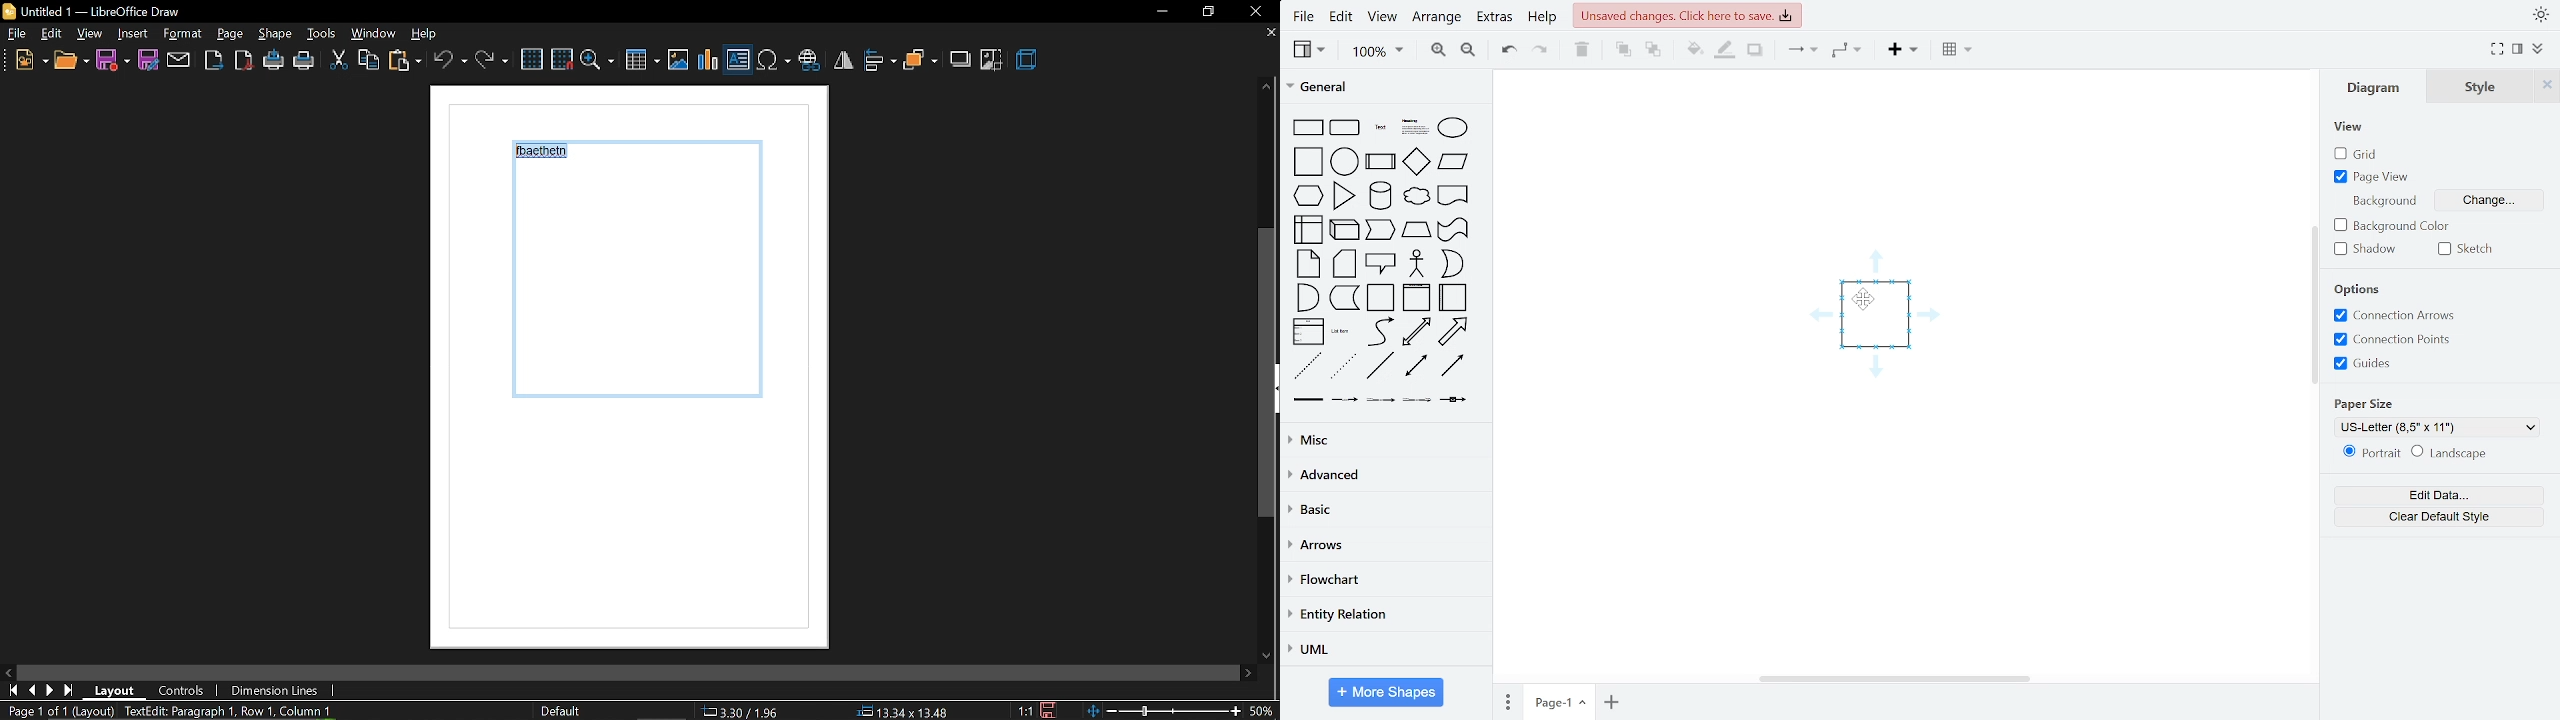  I want to click on general shapes, so click(1341, 366).